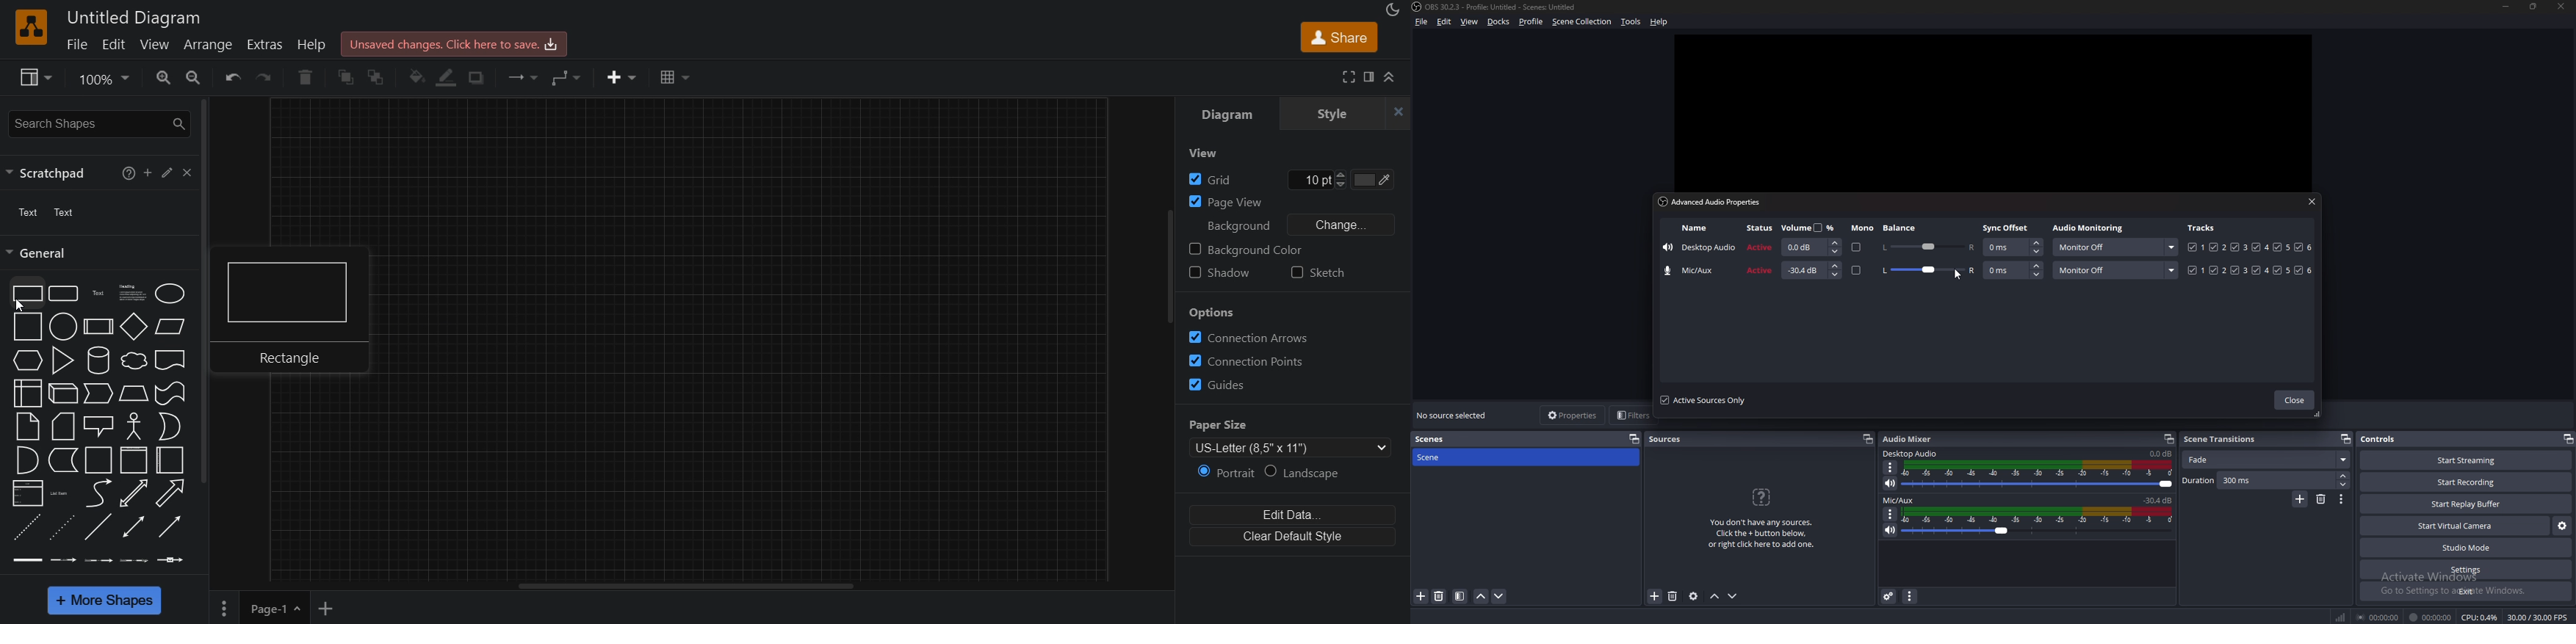 This screenshot has height=644, width=2576. I want to click on grid, so click(1208, 178).